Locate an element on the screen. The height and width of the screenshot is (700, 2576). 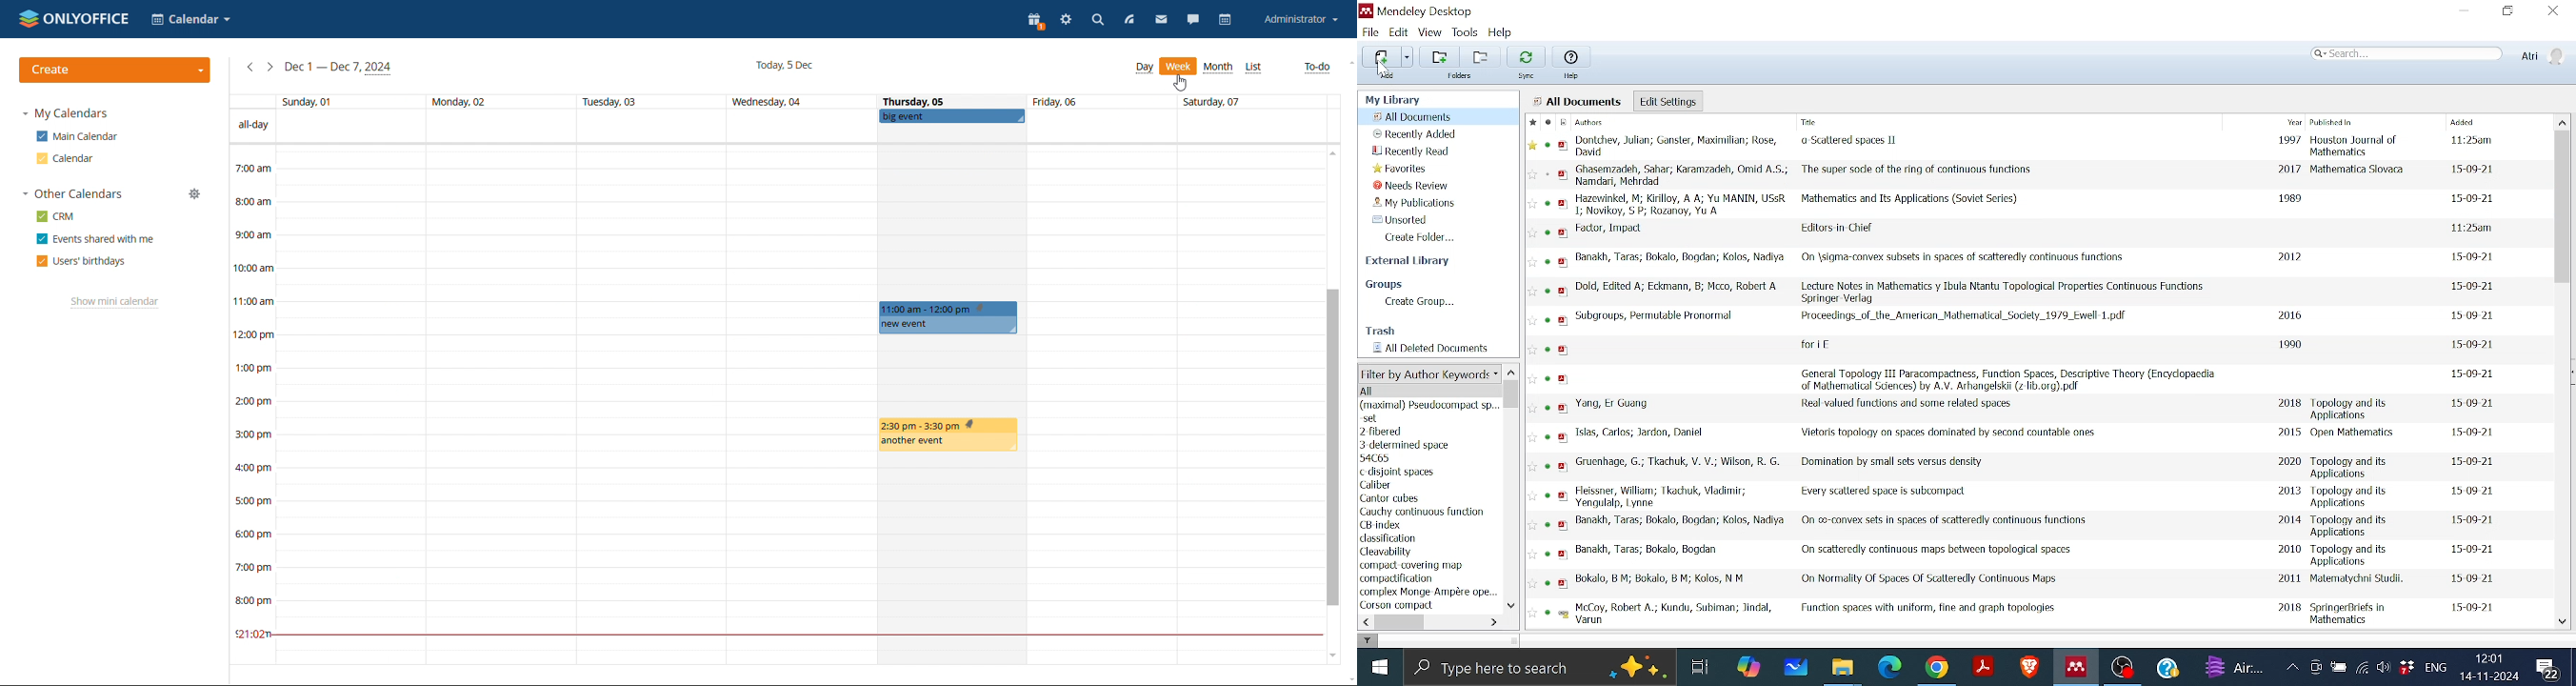
1990 is located at coordinates (2290, 345).